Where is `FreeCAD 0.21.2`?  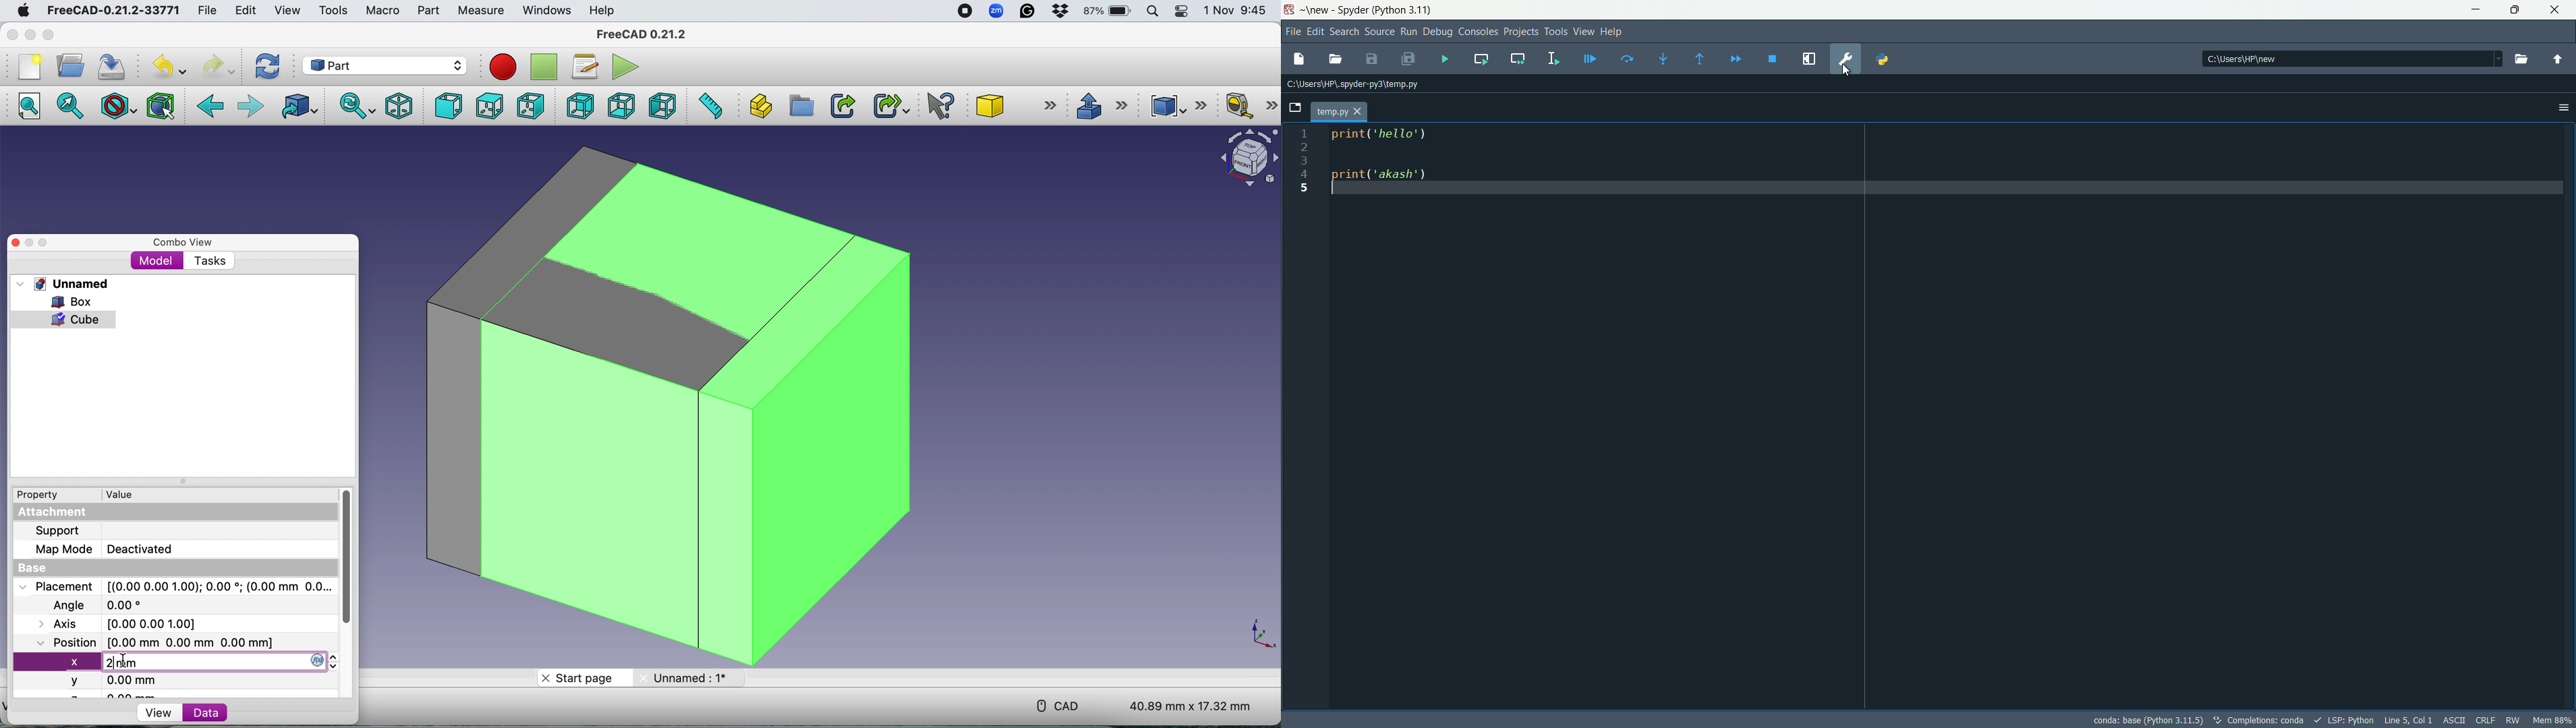 FreeCAD 0.21.2 is located at coordinates (643, 35).